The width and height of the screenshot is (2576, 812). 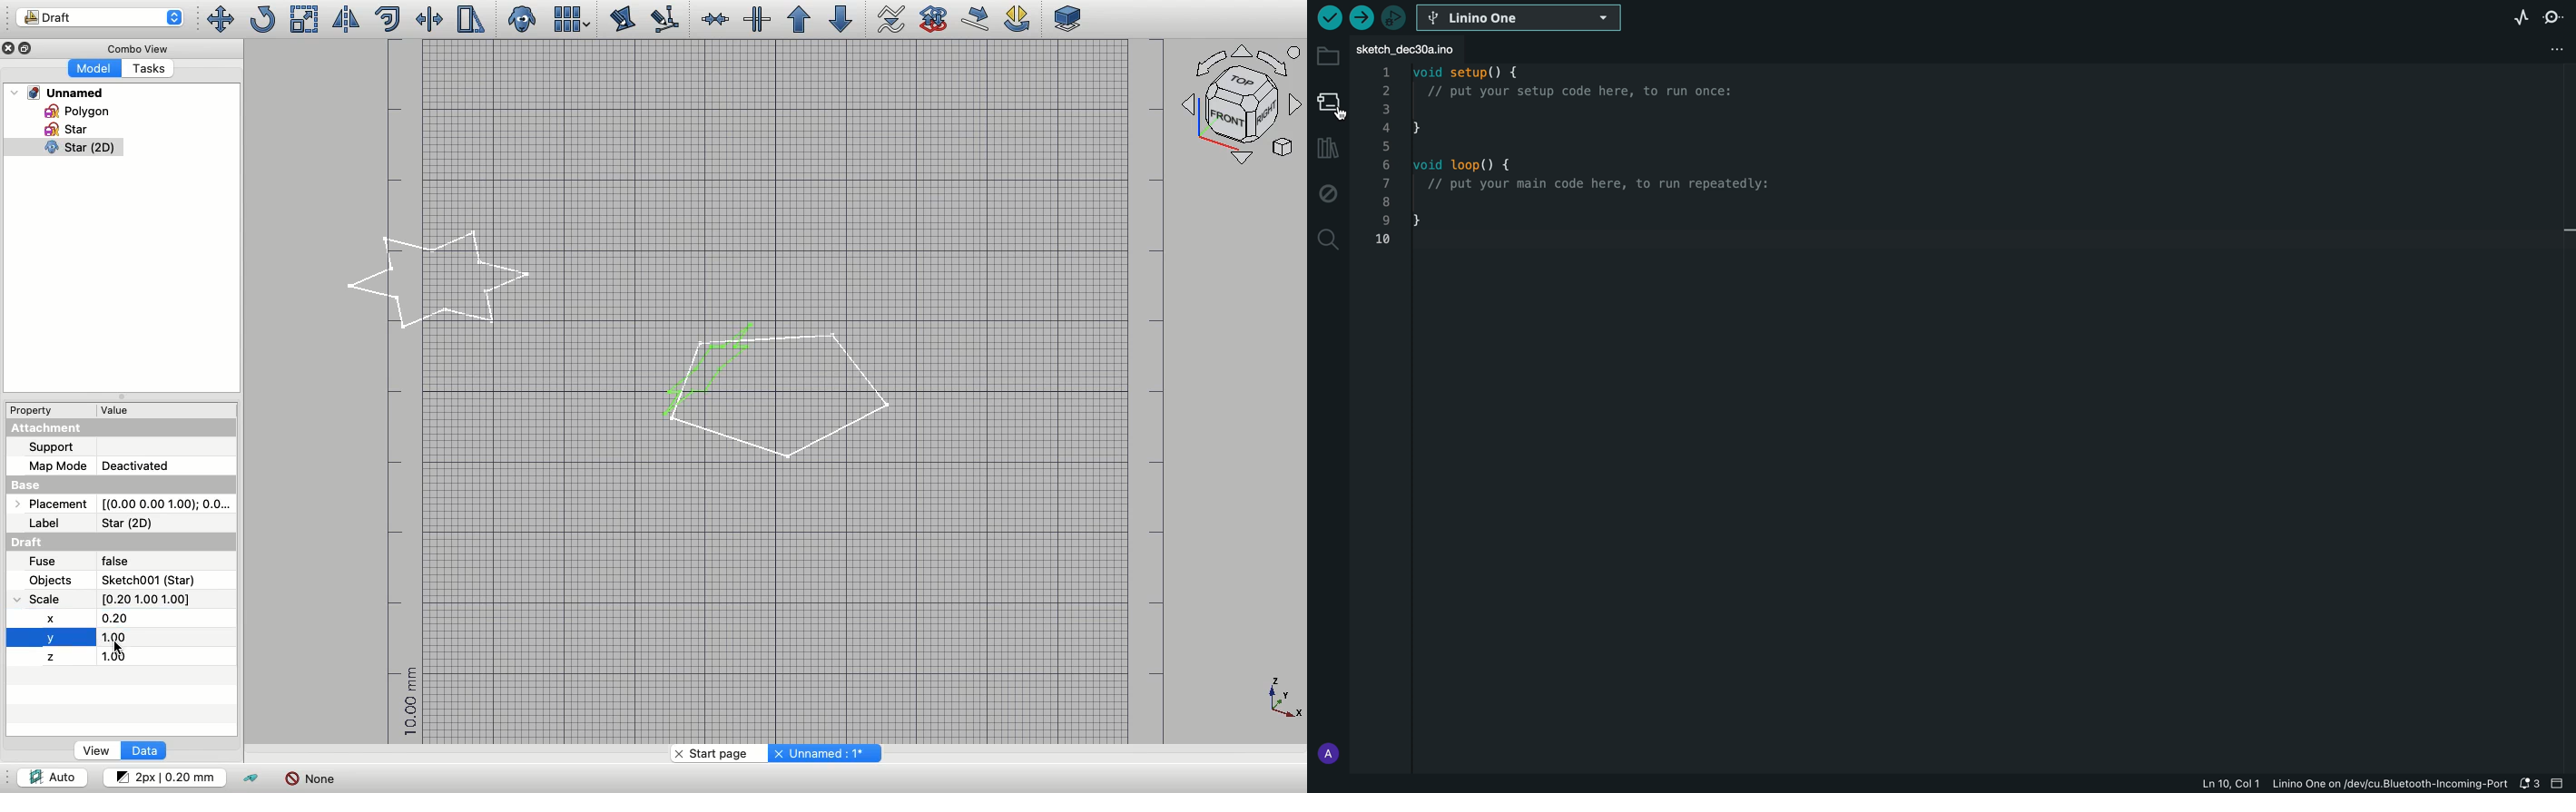 What do you see at coordinates (219, 19) in the screenshot?
I see `Move` at bounding box center [219, 19].